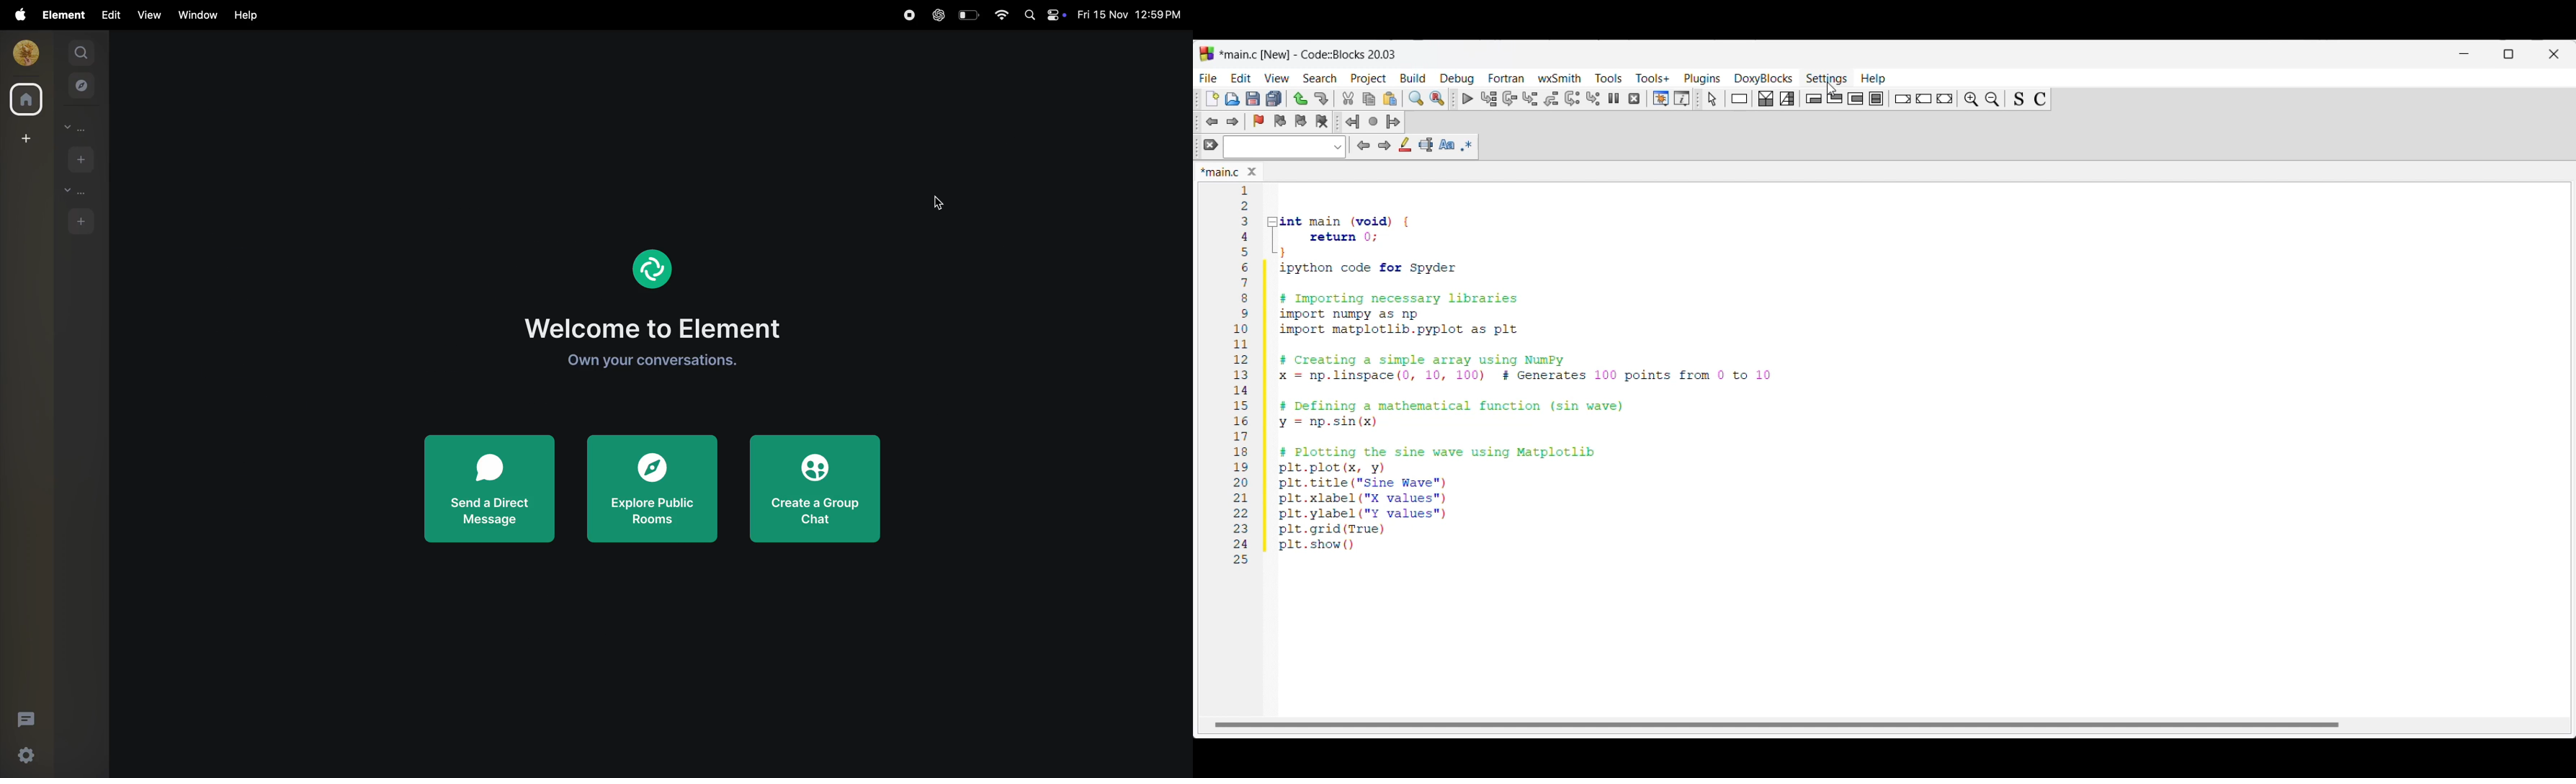  Describe the element at coordinates (660, 333) in the screenshot. I see `Welcome note` at that location.